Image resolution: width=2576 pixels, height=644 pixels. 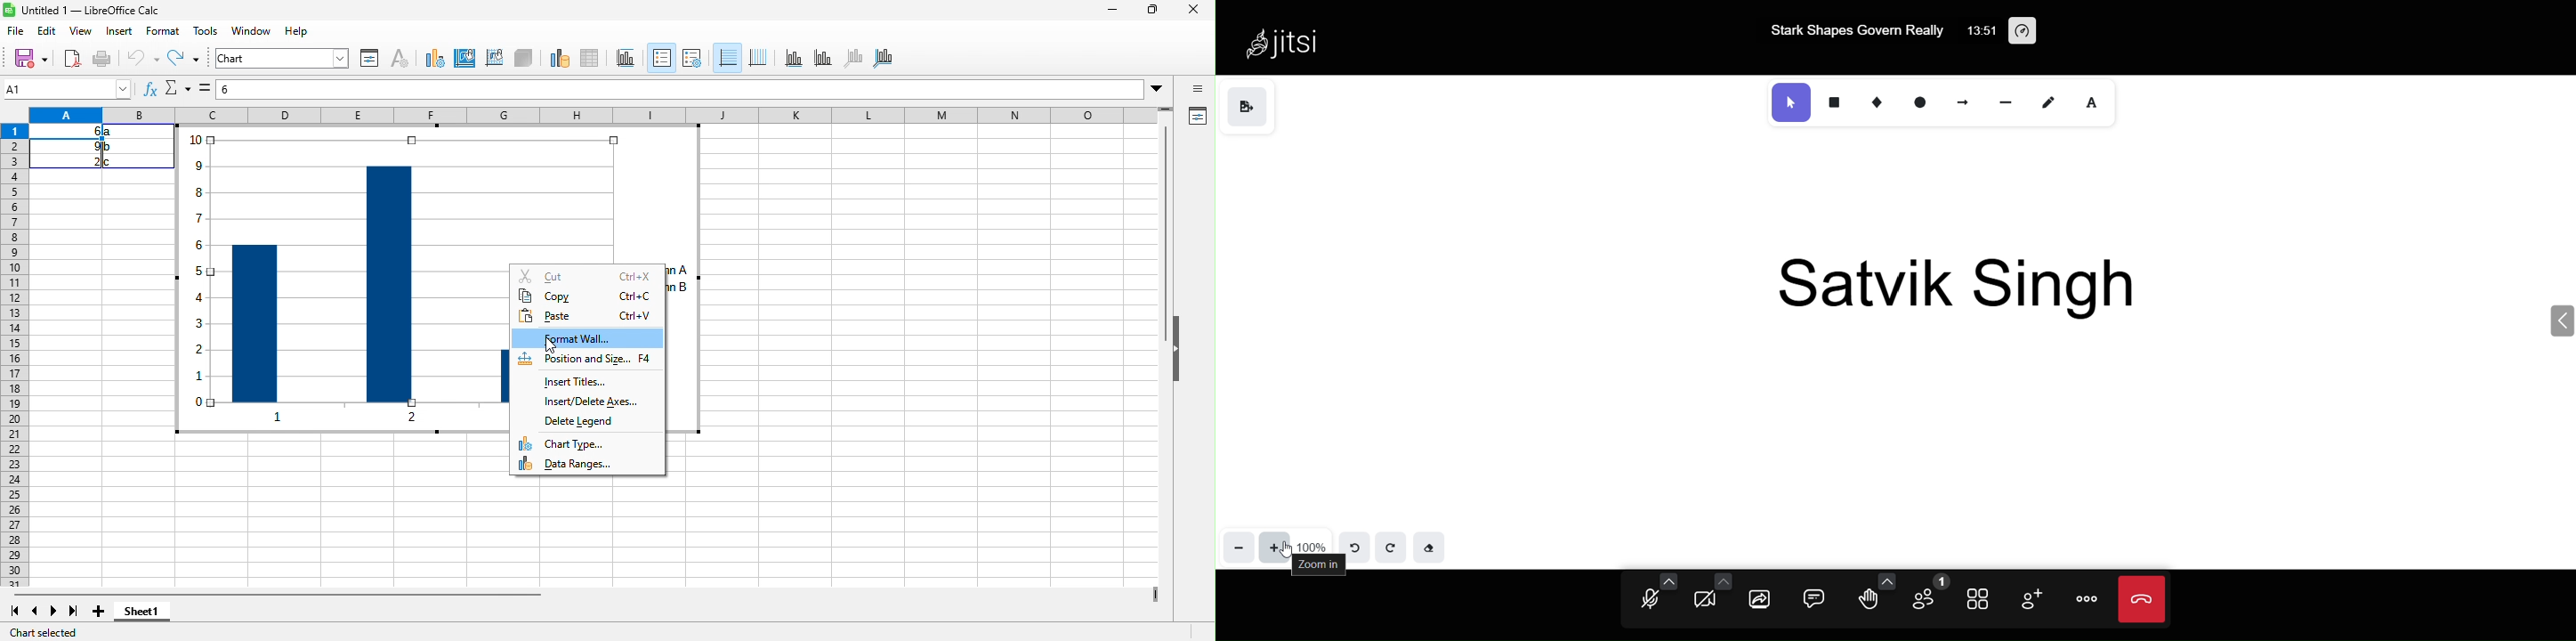 What do you see at coordinates (495, 59) in the screenshot?
I see `chart wall` at bounding box center [495, 59].